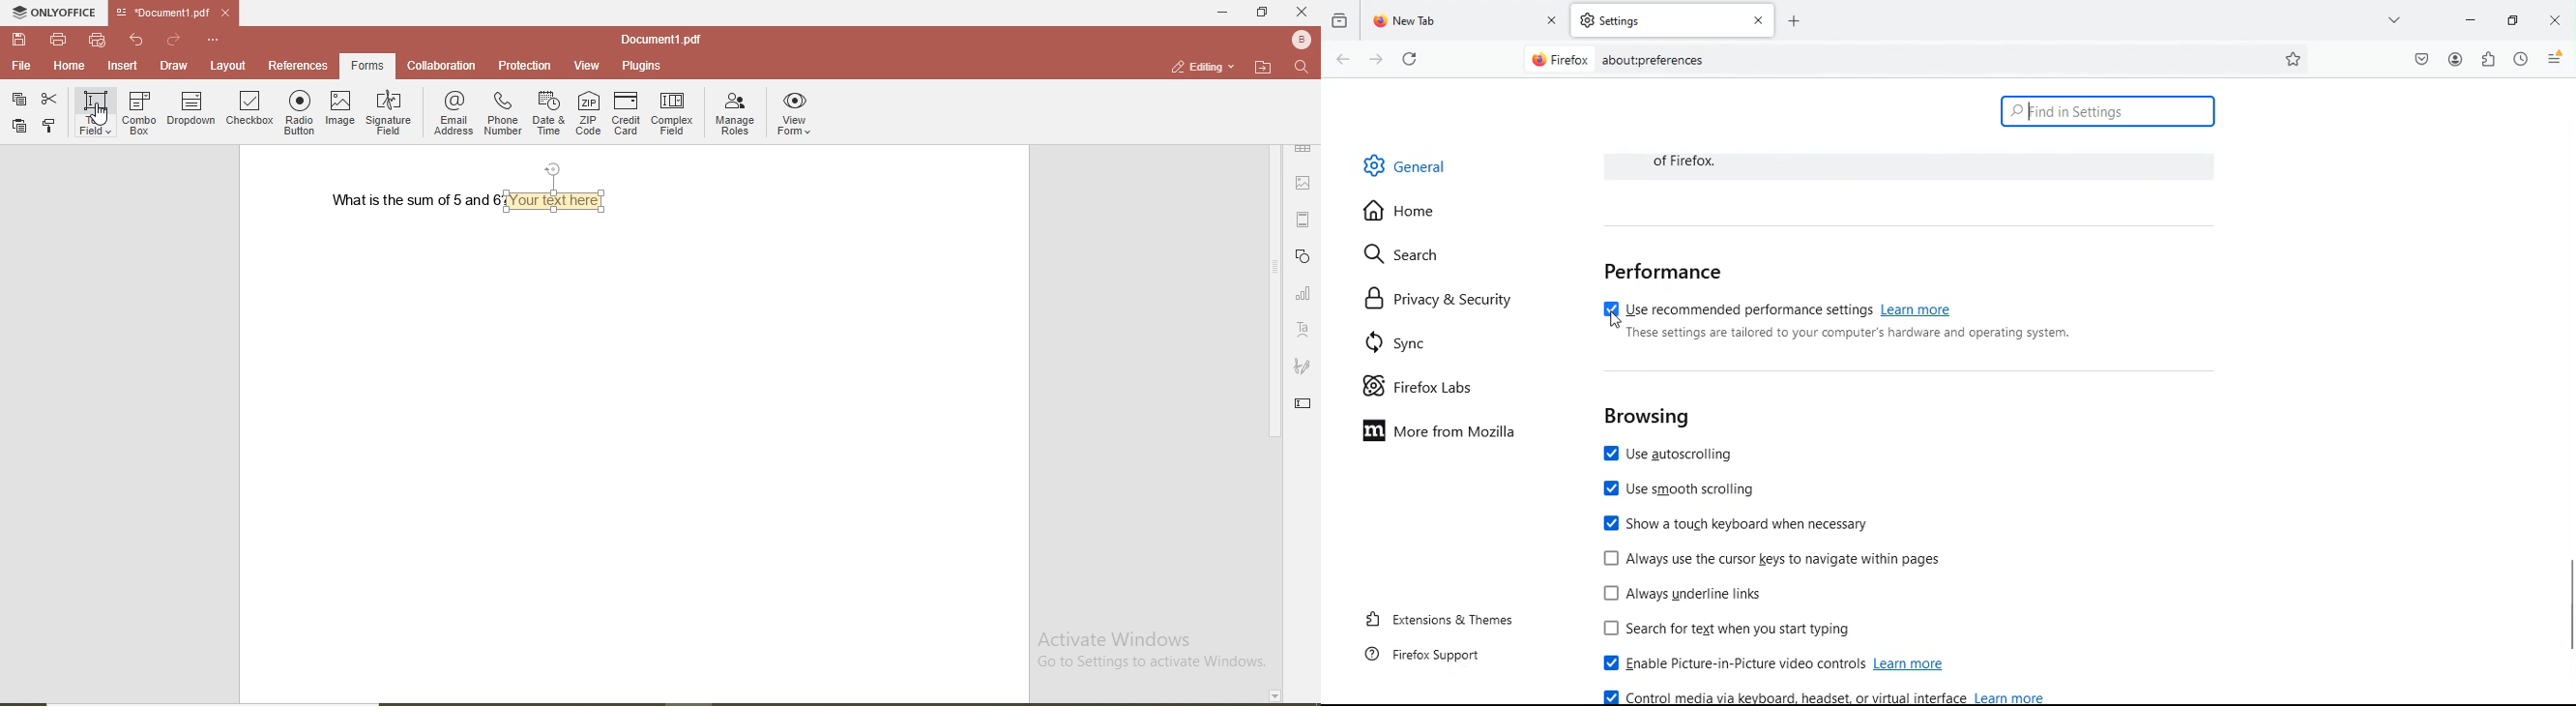 This screenshot has width=2576, height=728. Describe the element at coordinates (1303, 404) in the screenshot. I see `edit text` at that location.